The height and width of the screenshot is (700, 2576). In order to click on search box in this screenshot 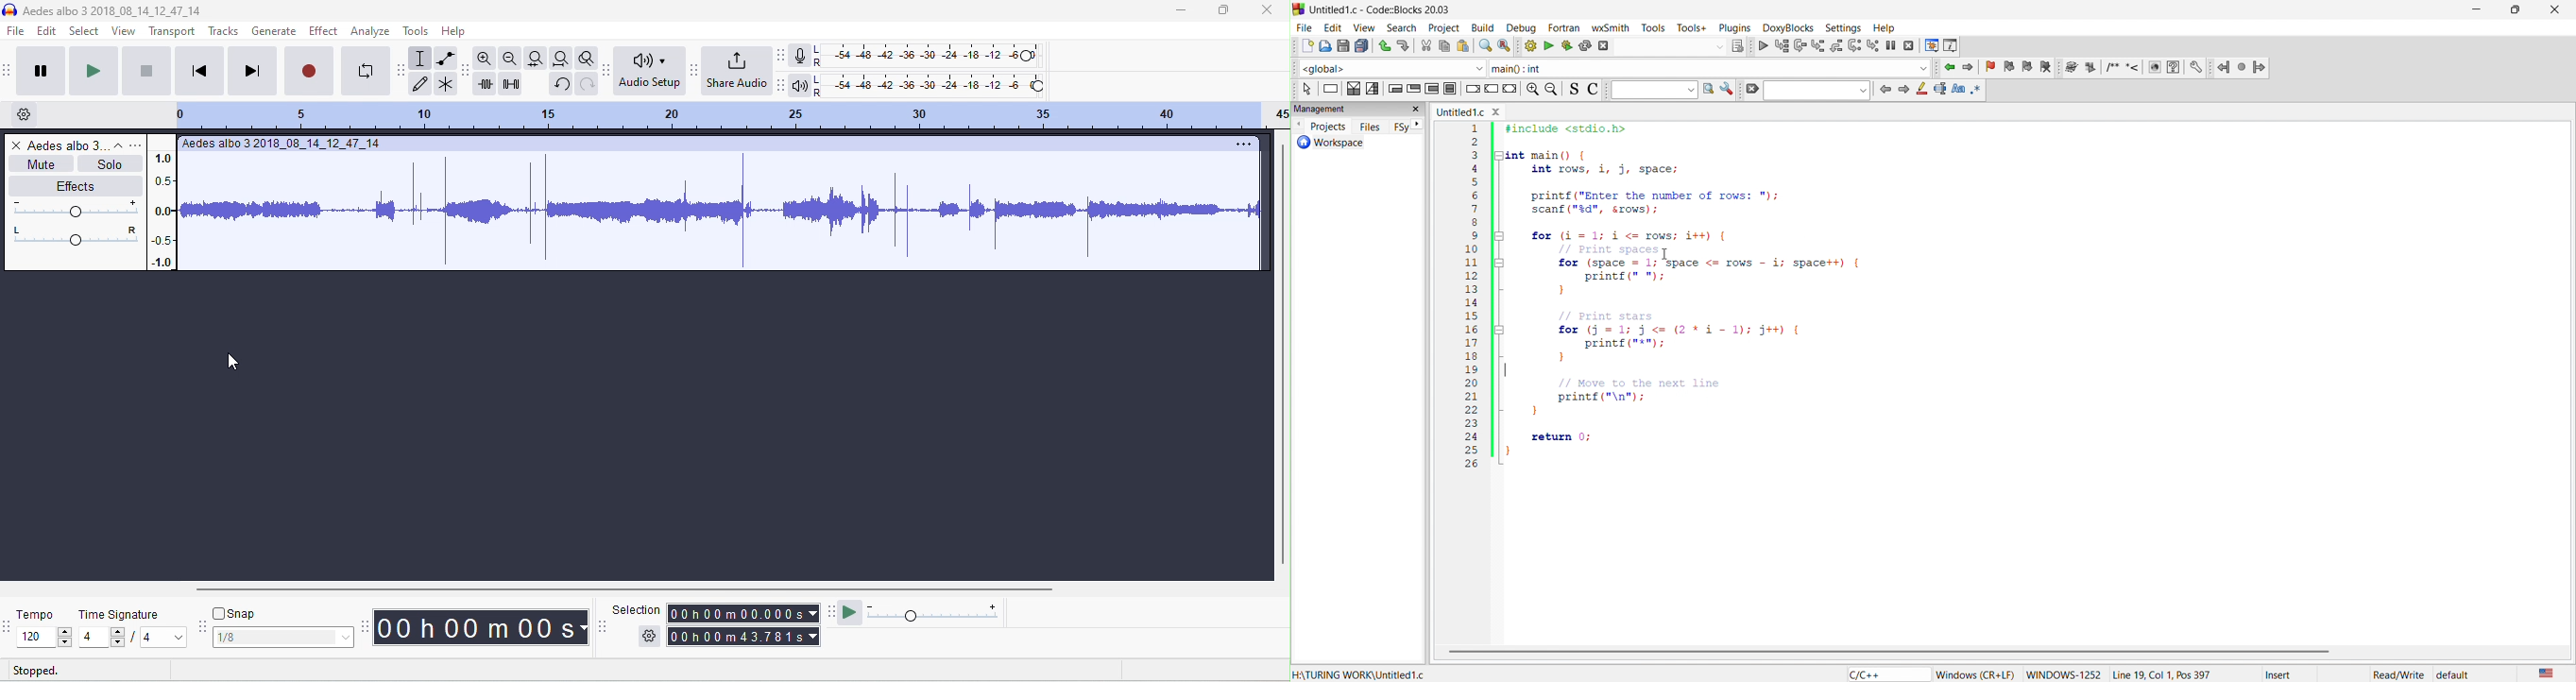, I will do `click(1650, 90)`.